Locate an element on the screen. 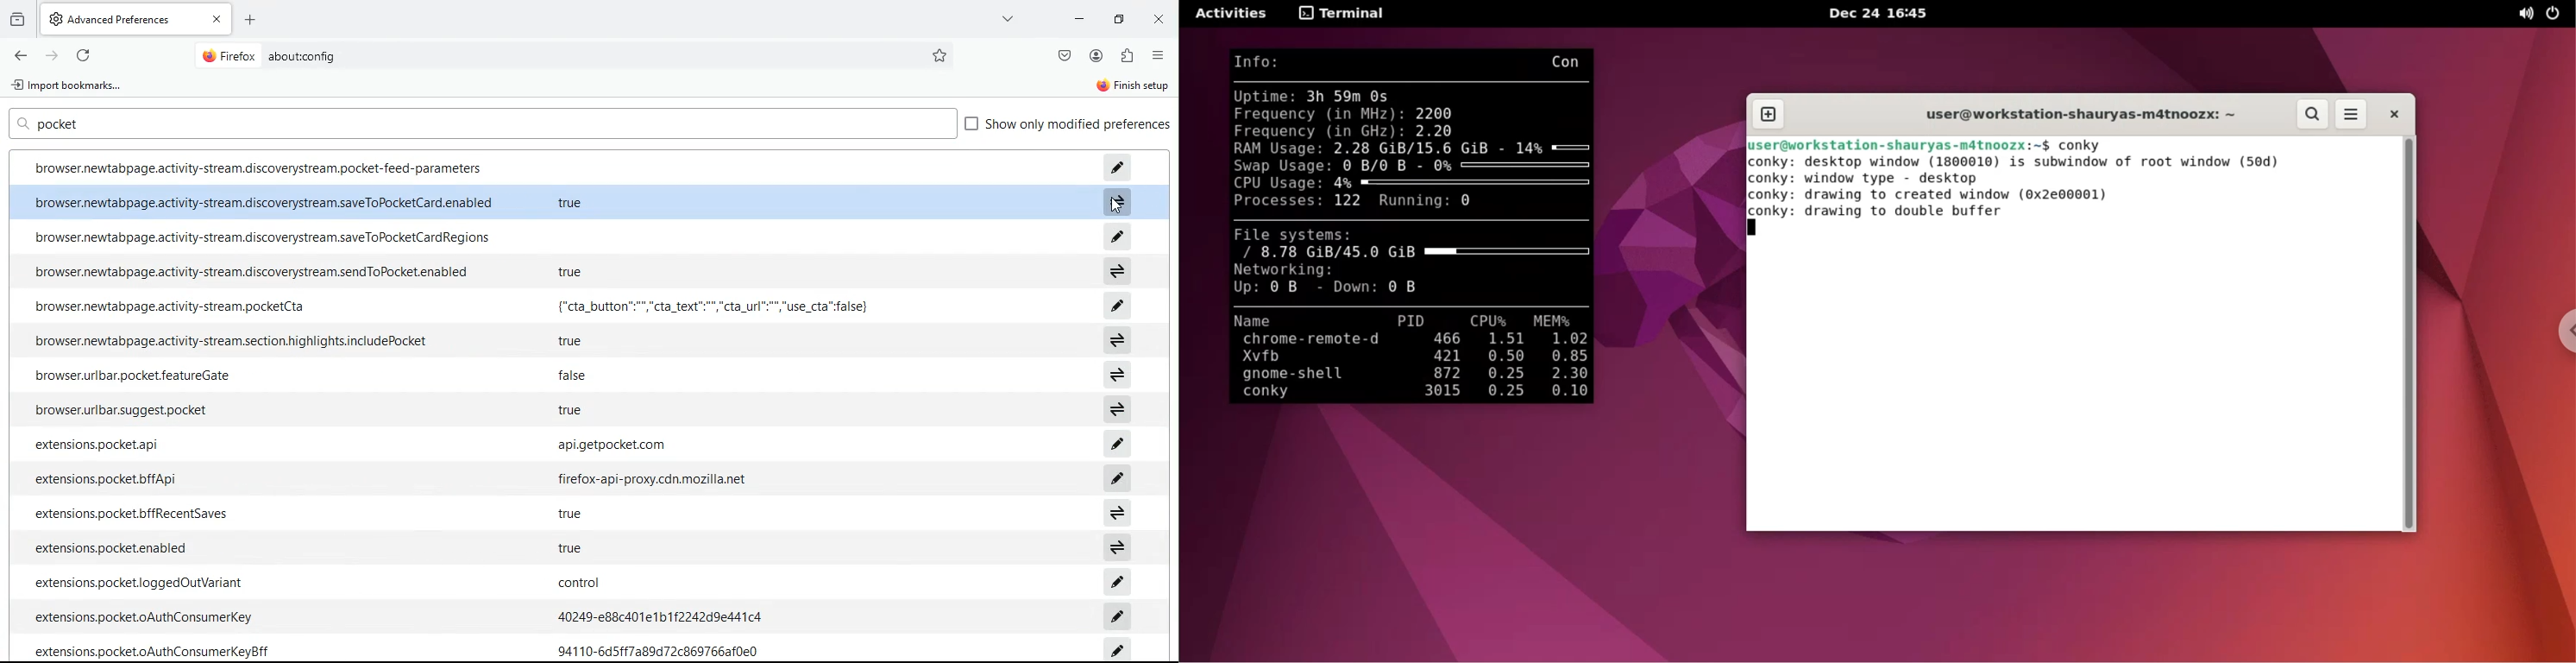 Image resolution: width=2576 pixels, height=672 pixels. Search bar is located at coordinates (568, 56).